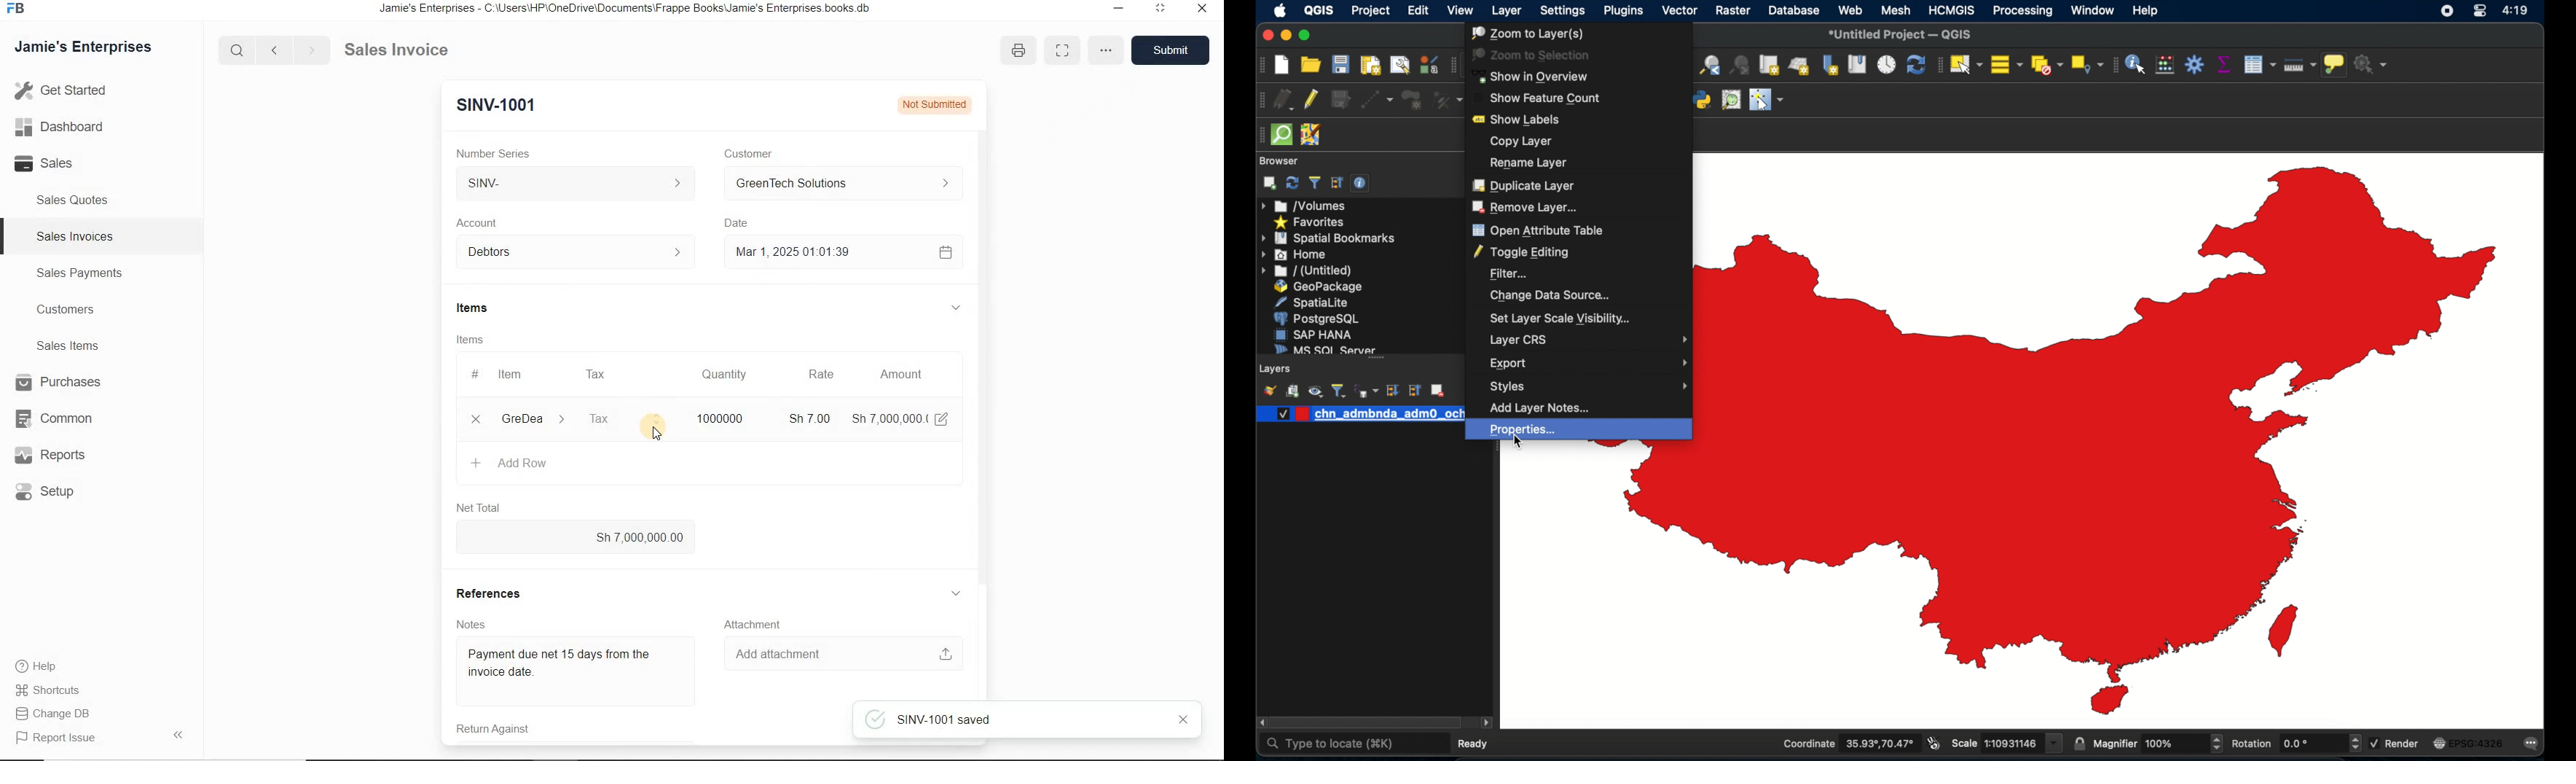 The width and height of the screenshot is (2576, 784). What do you see at coordinates (744, 153) in the screenshot?
I see `Customer` at bounding box center [744, 153].